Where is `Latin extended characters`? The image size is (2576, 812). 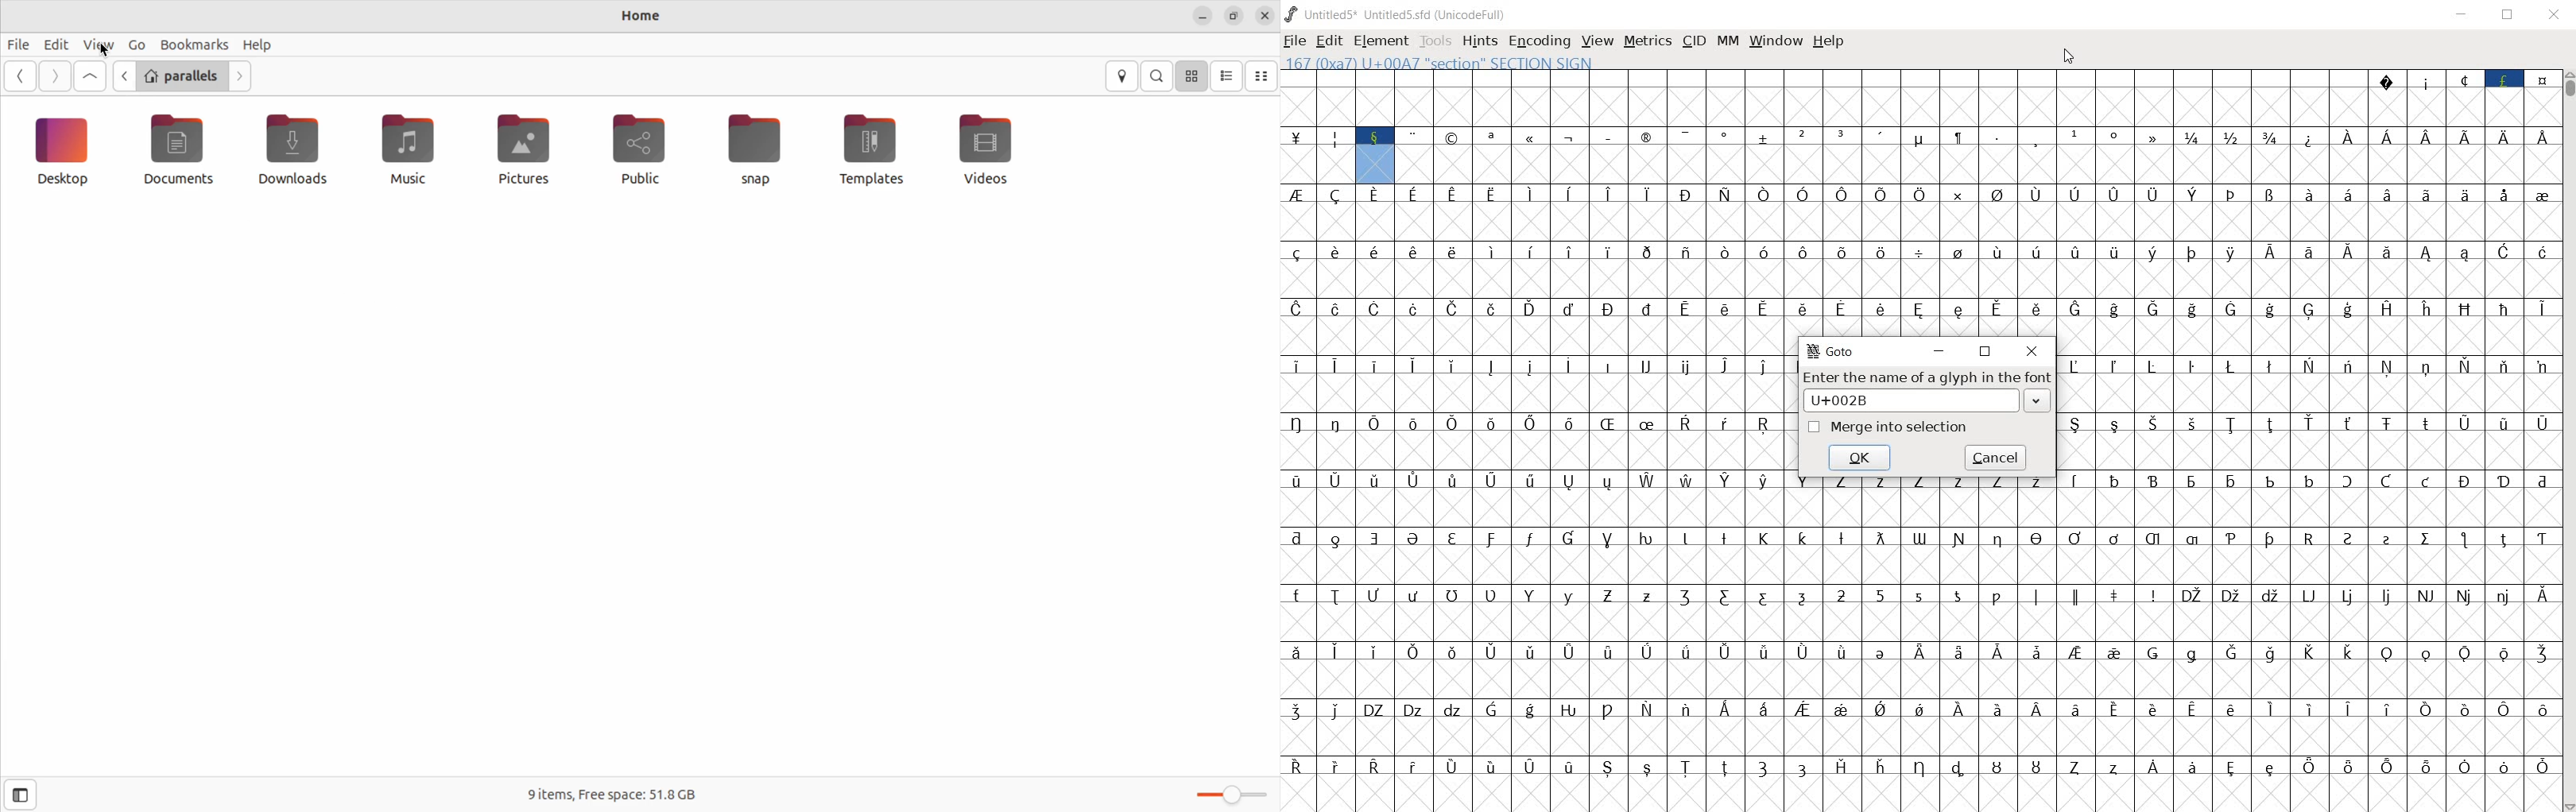
Latin extended characters is located at coordinates (1668, 669).